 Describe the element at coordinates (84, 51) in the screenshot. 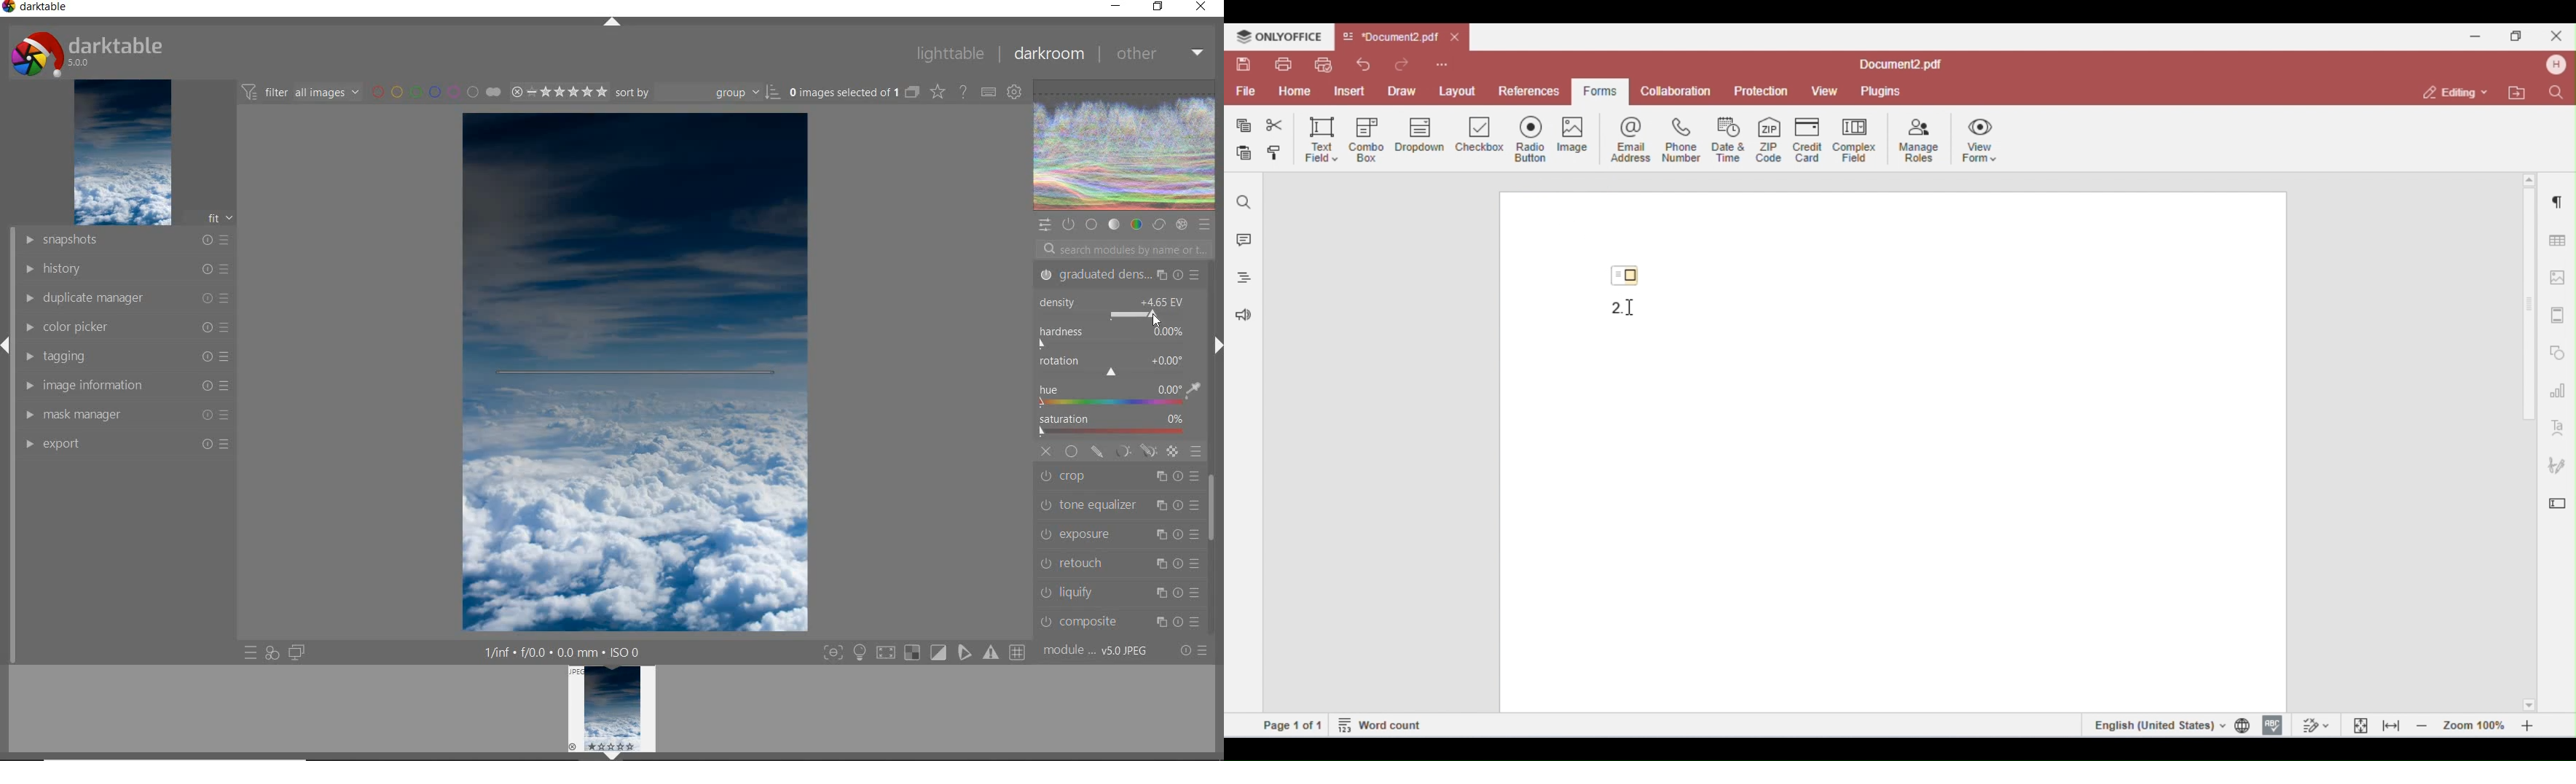

I see `darktable 5.0.0` at that location.